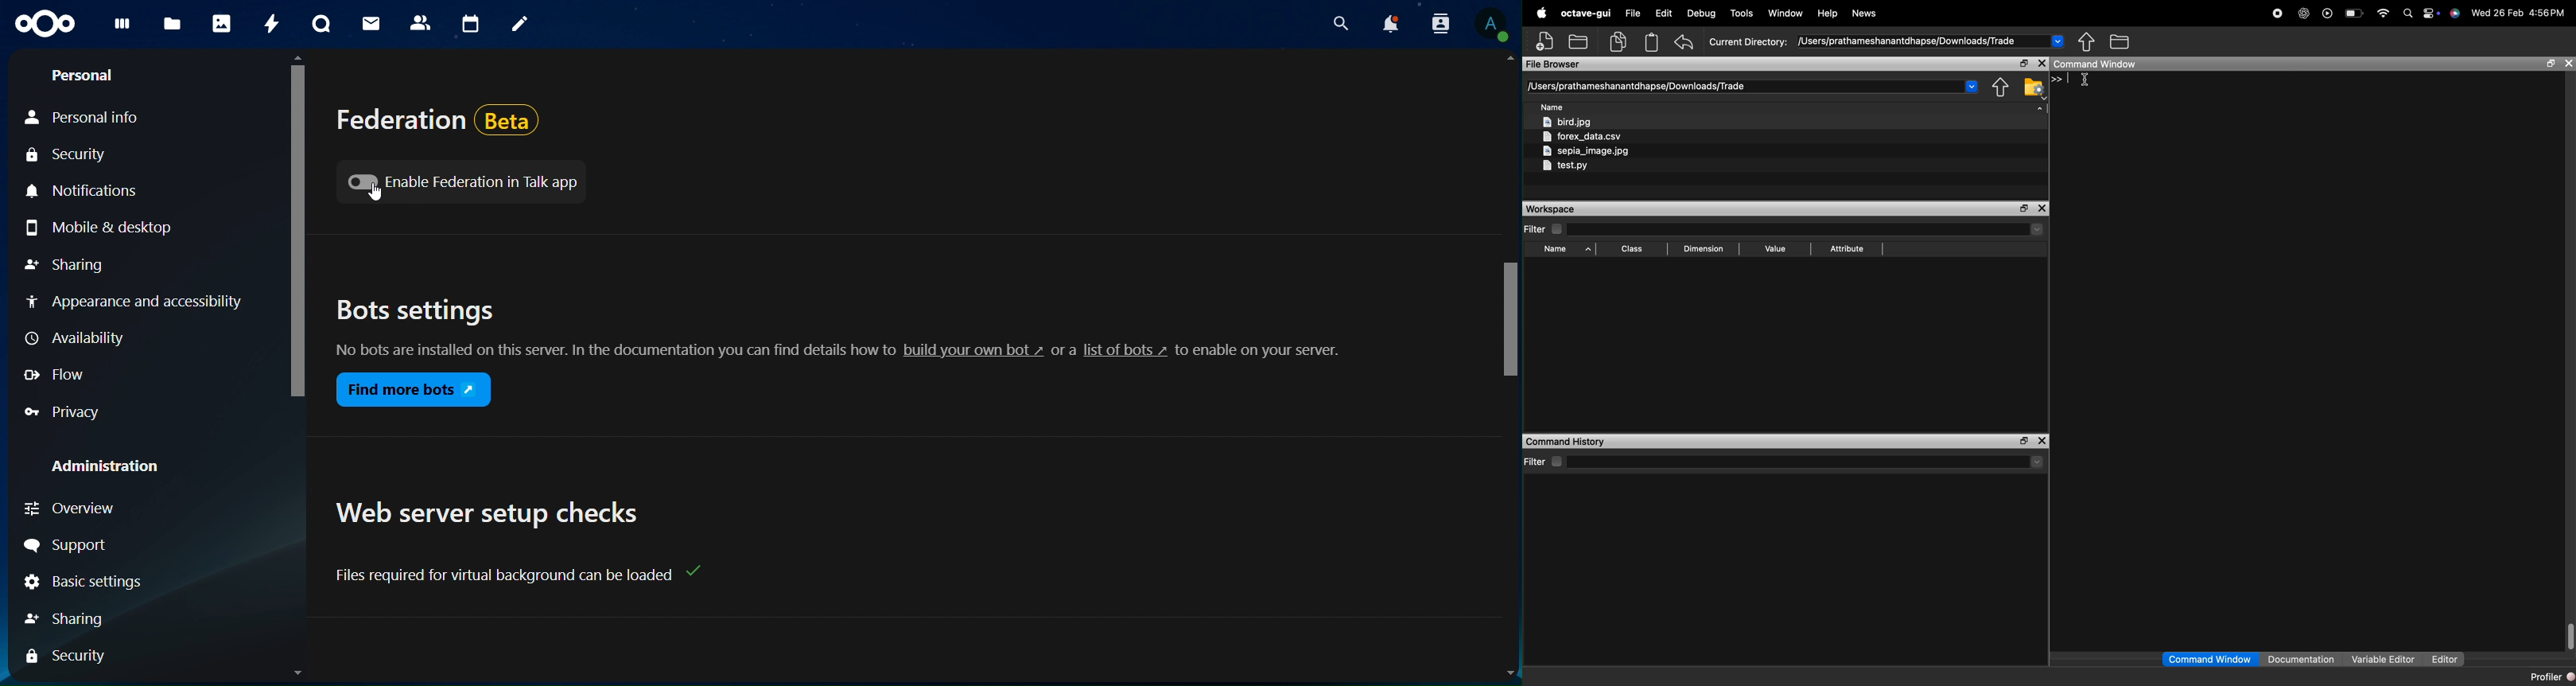 This screenshot has height=700, width=2576. I want to click on files, so click(173, 25).